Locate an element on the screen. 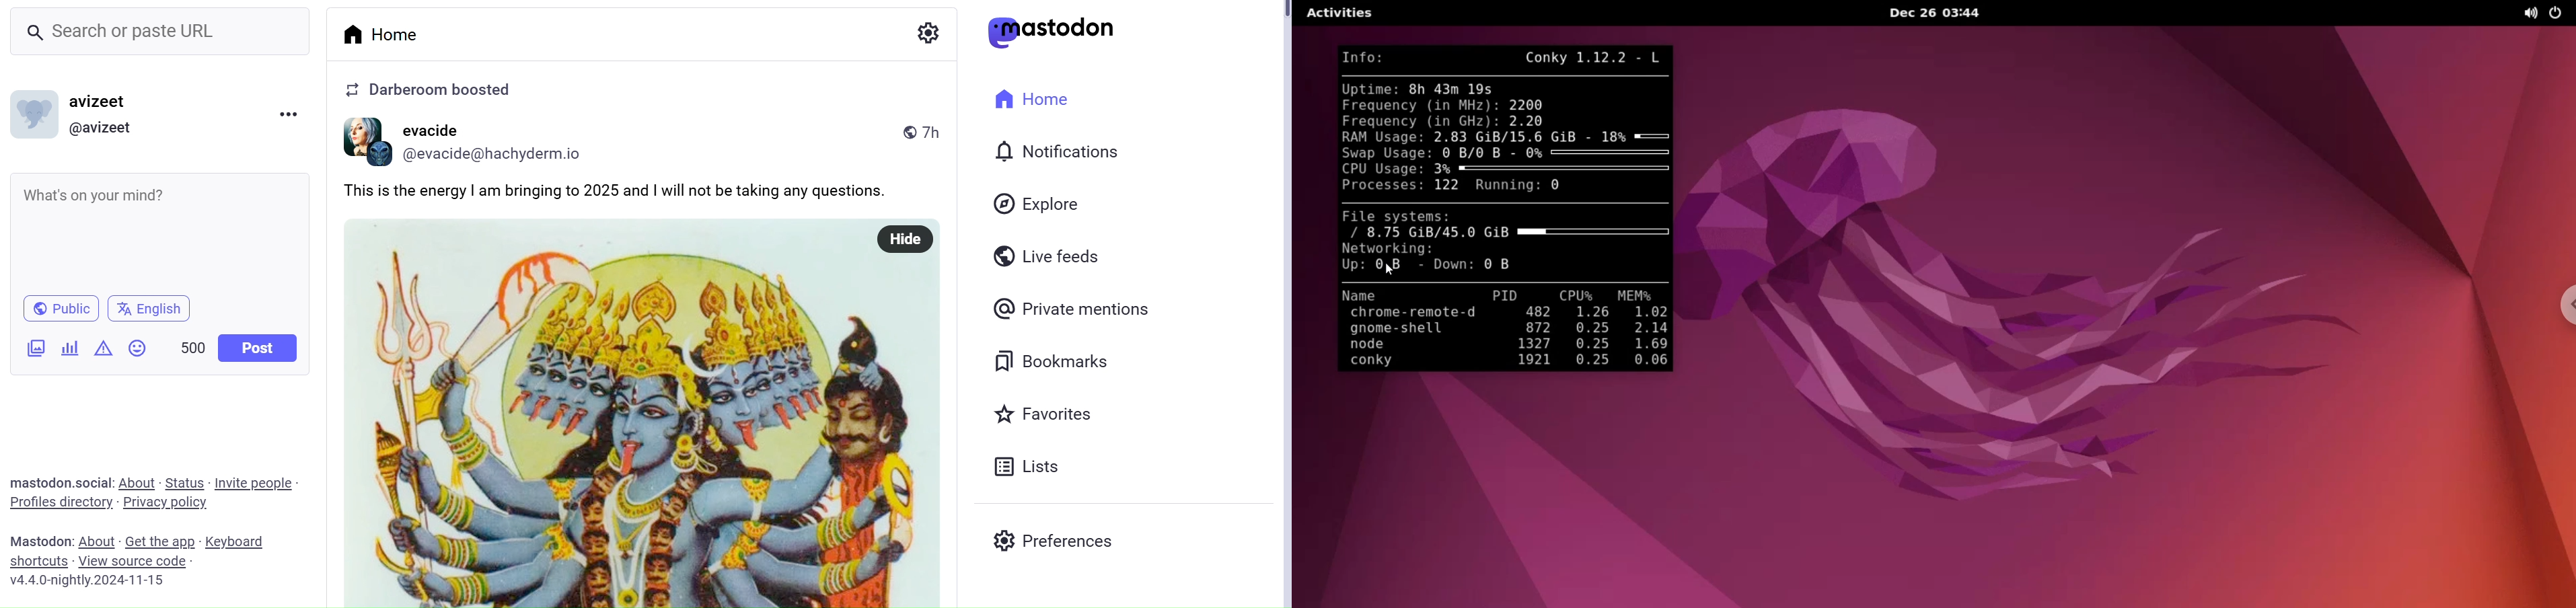 This screenshot has width=2576, height=616. About is located at coordinates (97, 541).